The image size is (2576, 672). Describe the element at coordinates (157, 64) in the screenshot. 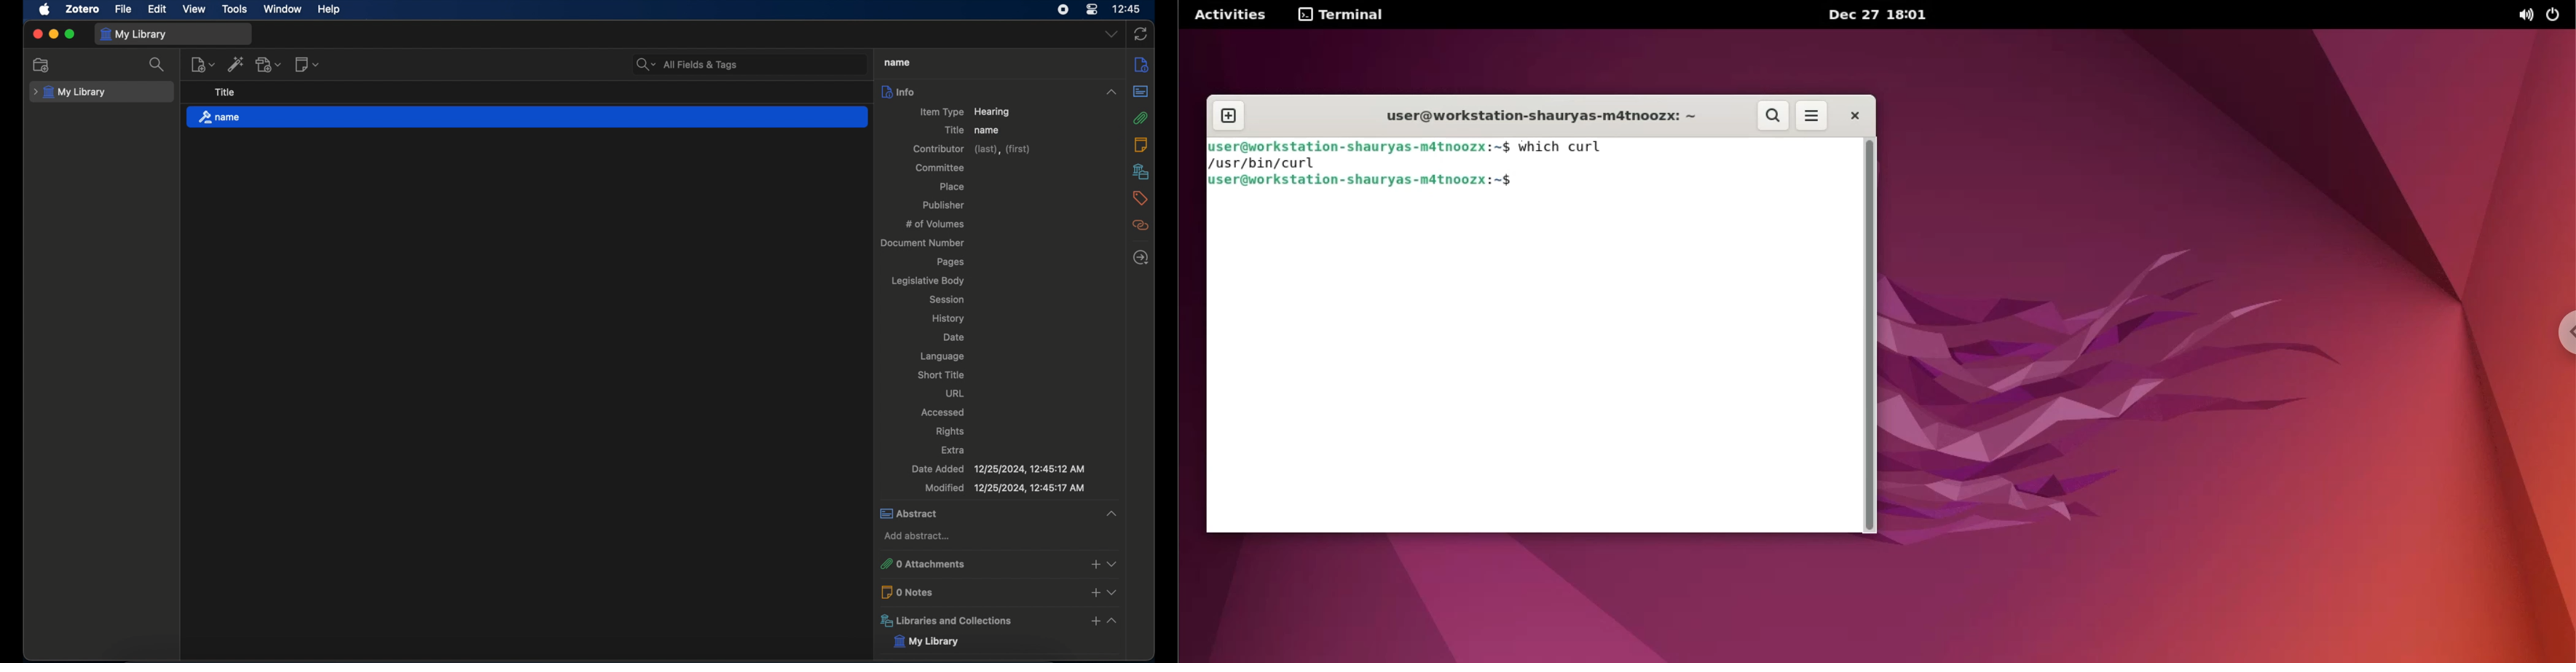

I see `search` at that location.